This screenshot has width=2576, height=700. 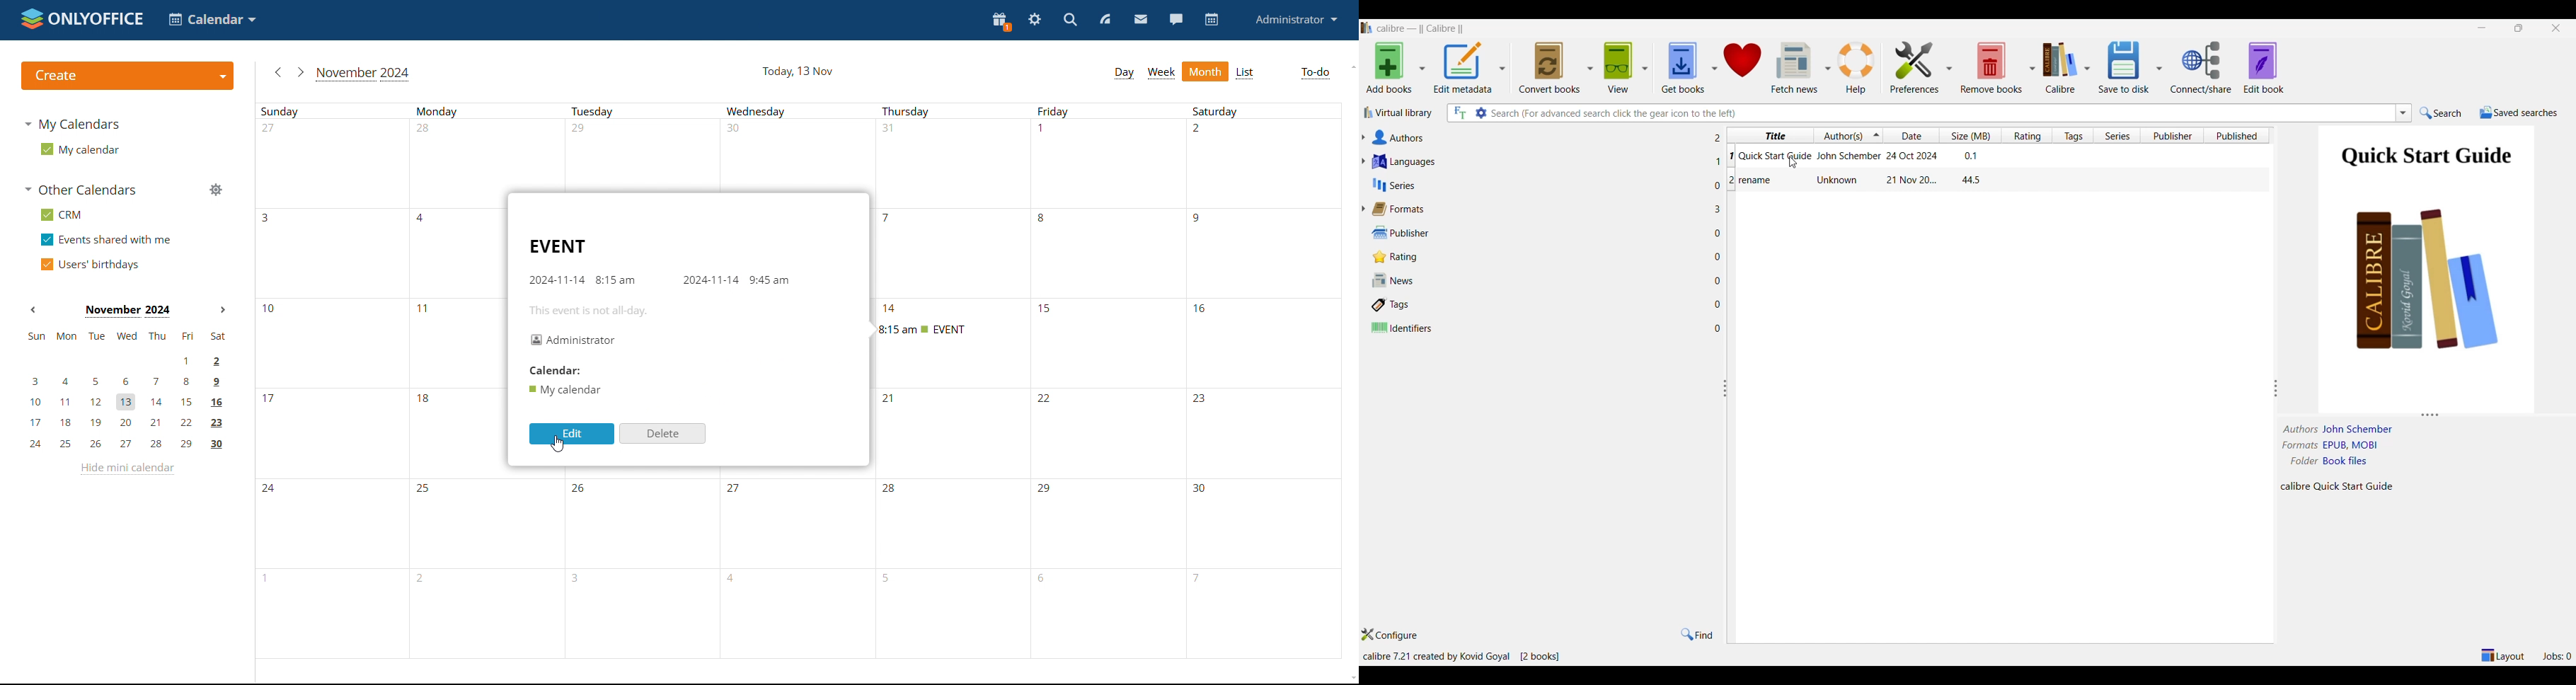 I want to click on next month, so click(x=300, y=72).